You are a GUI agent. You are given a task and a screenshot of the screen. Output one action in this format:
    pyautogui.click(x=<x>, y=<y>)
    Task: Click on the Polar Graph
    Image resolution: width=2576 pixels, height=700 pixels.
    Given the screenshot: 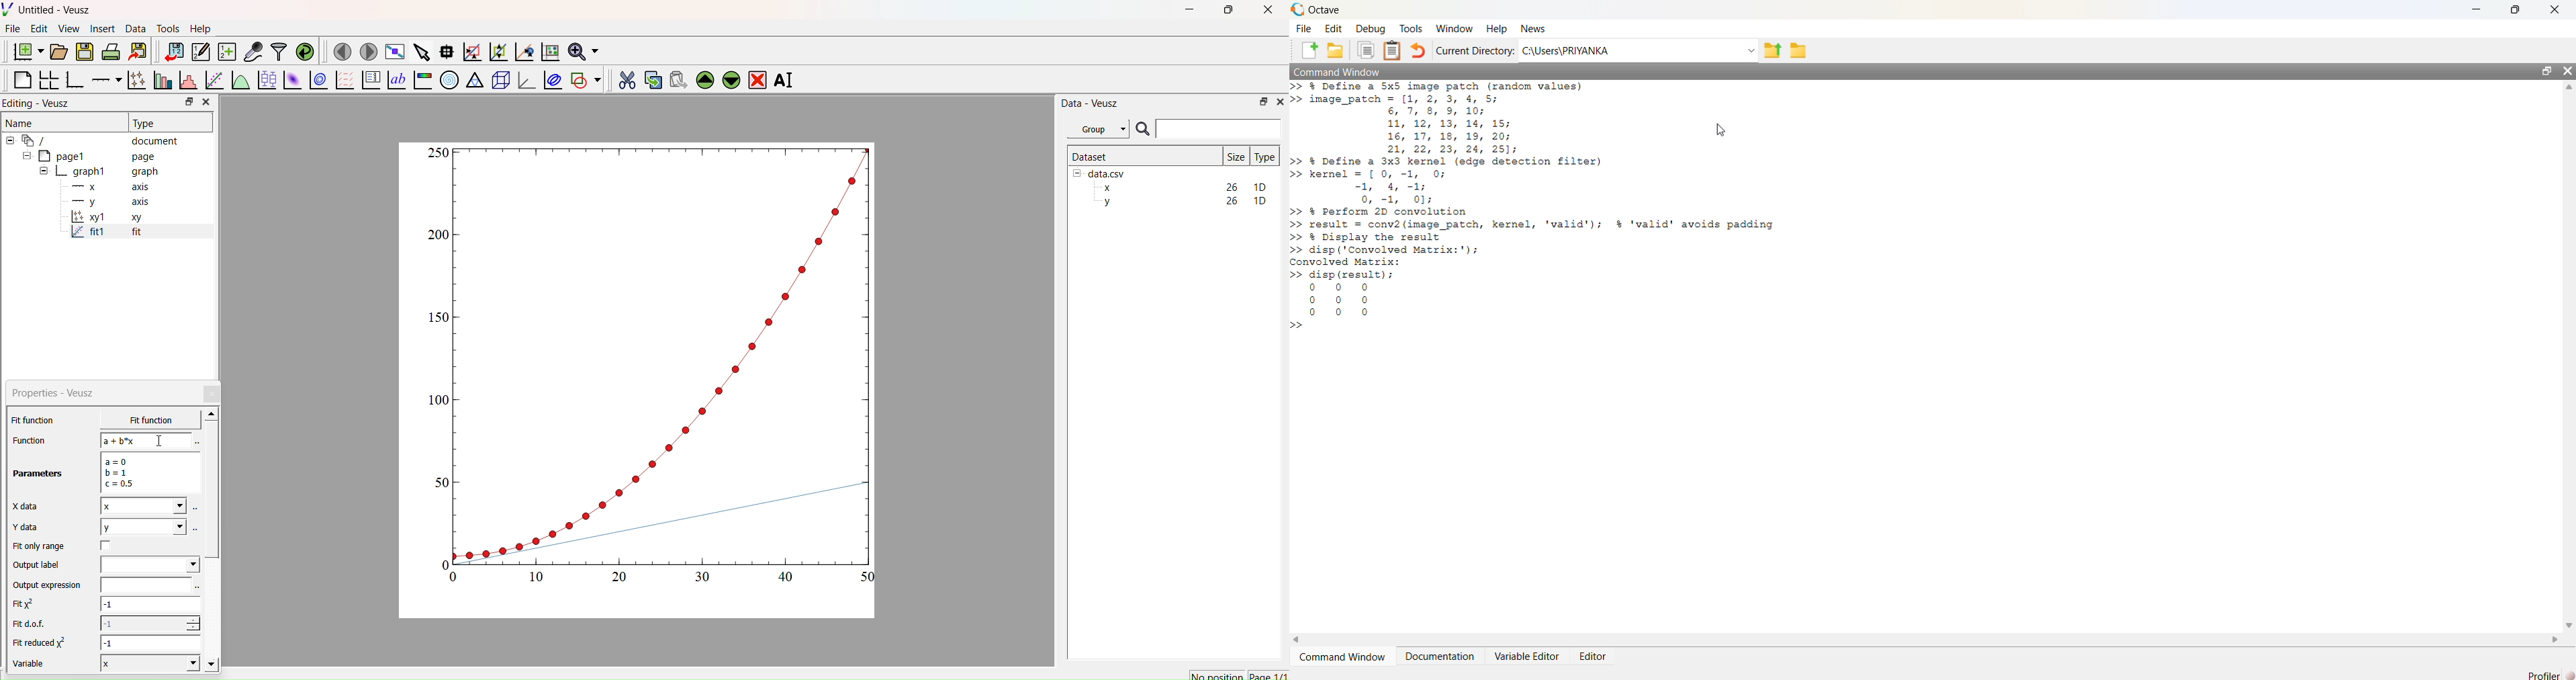 What is the action you would take?
    pyautogui.click(x=449, y=80)
    